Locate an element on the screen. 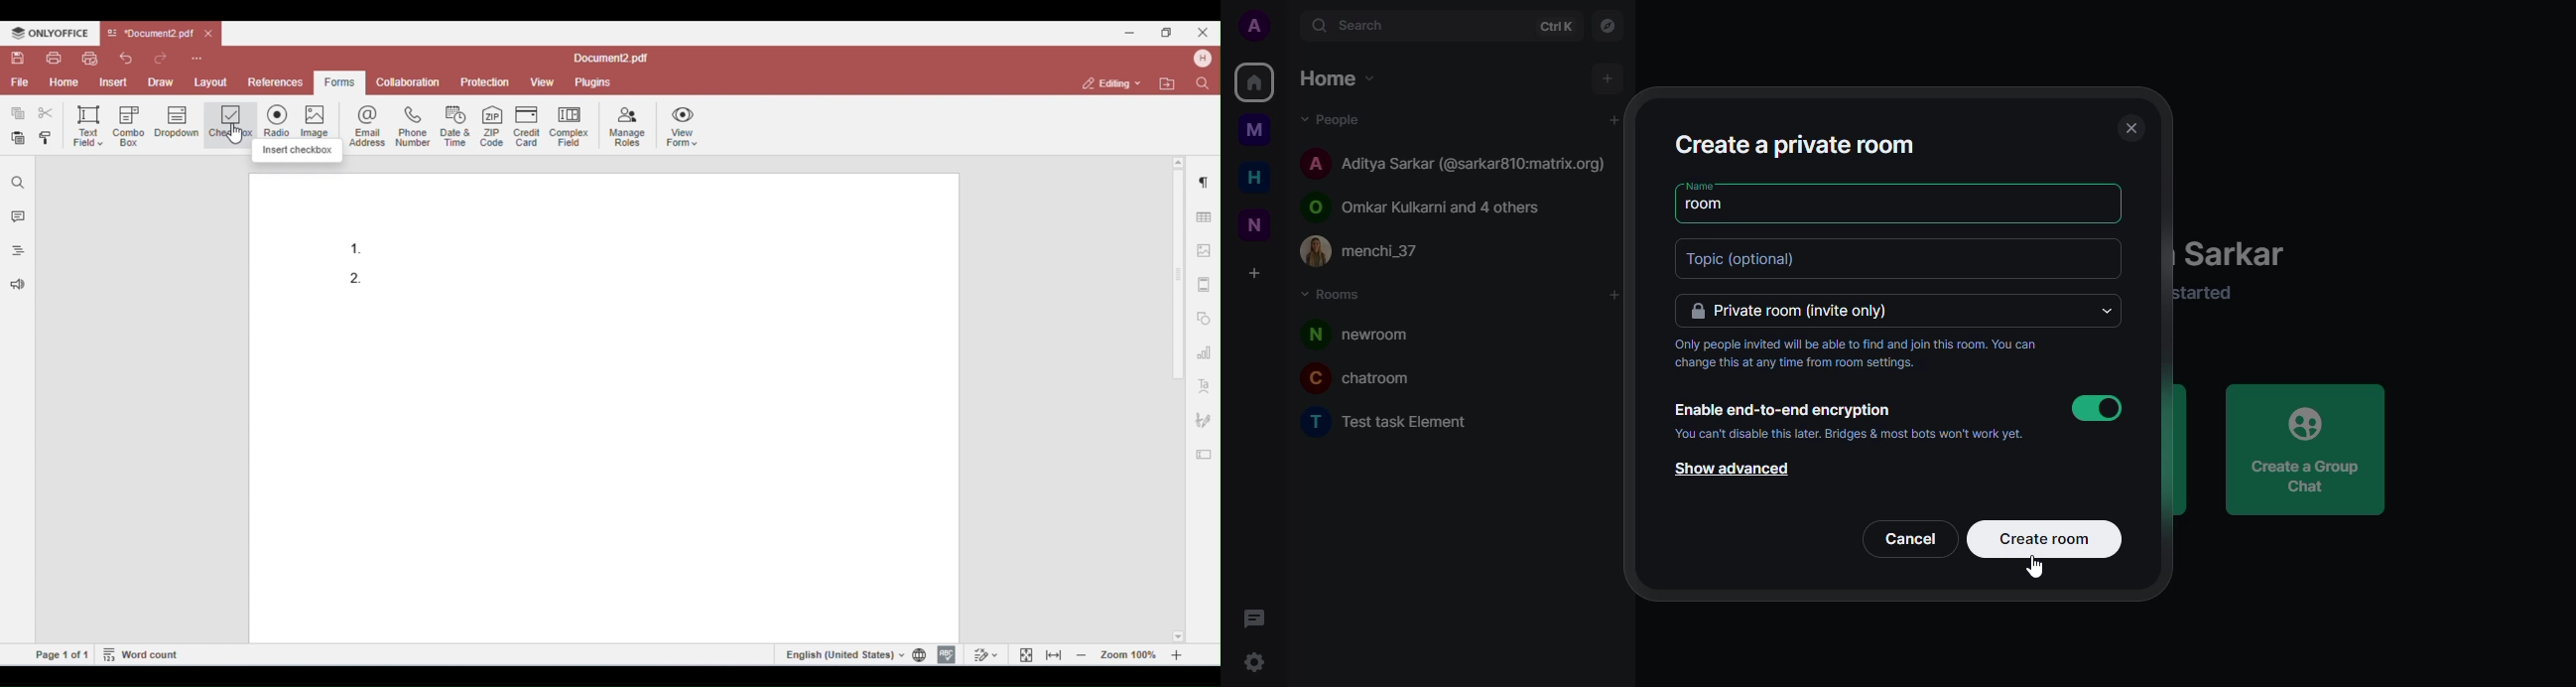  cursor is located at coordinates (2036, 571).